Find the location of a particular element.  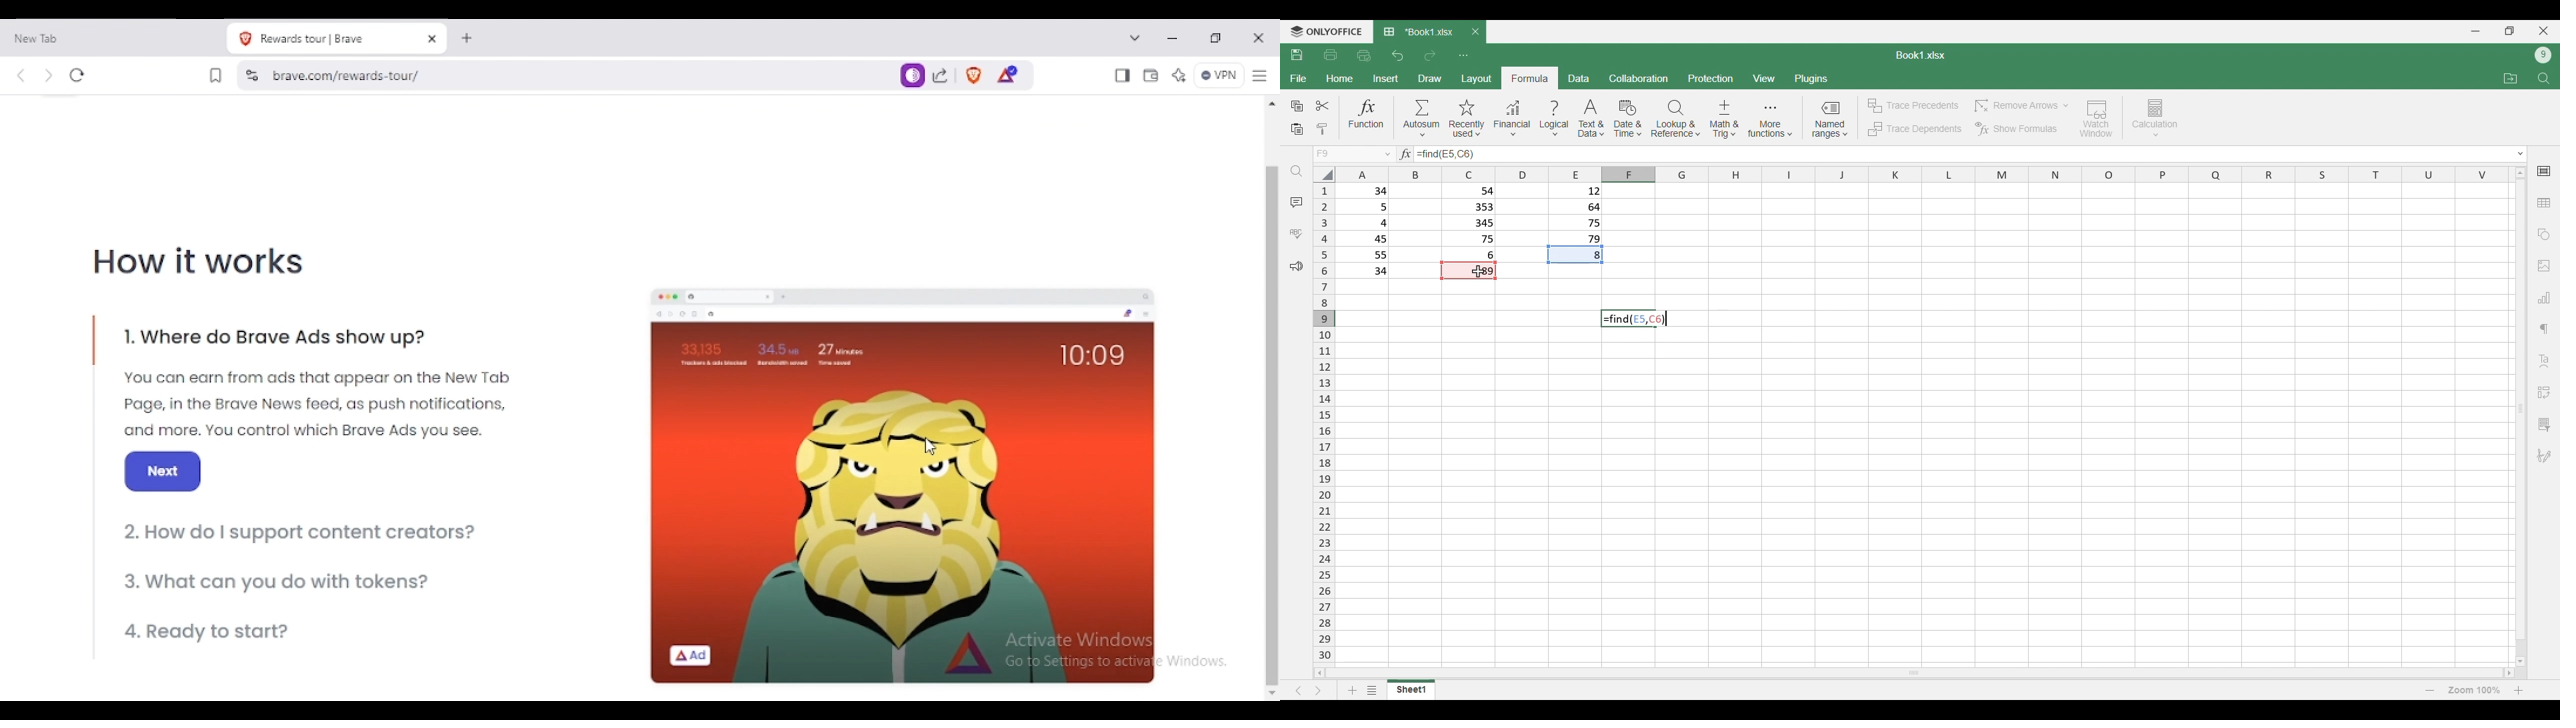

open in tor is located at coordinates (913, 76).